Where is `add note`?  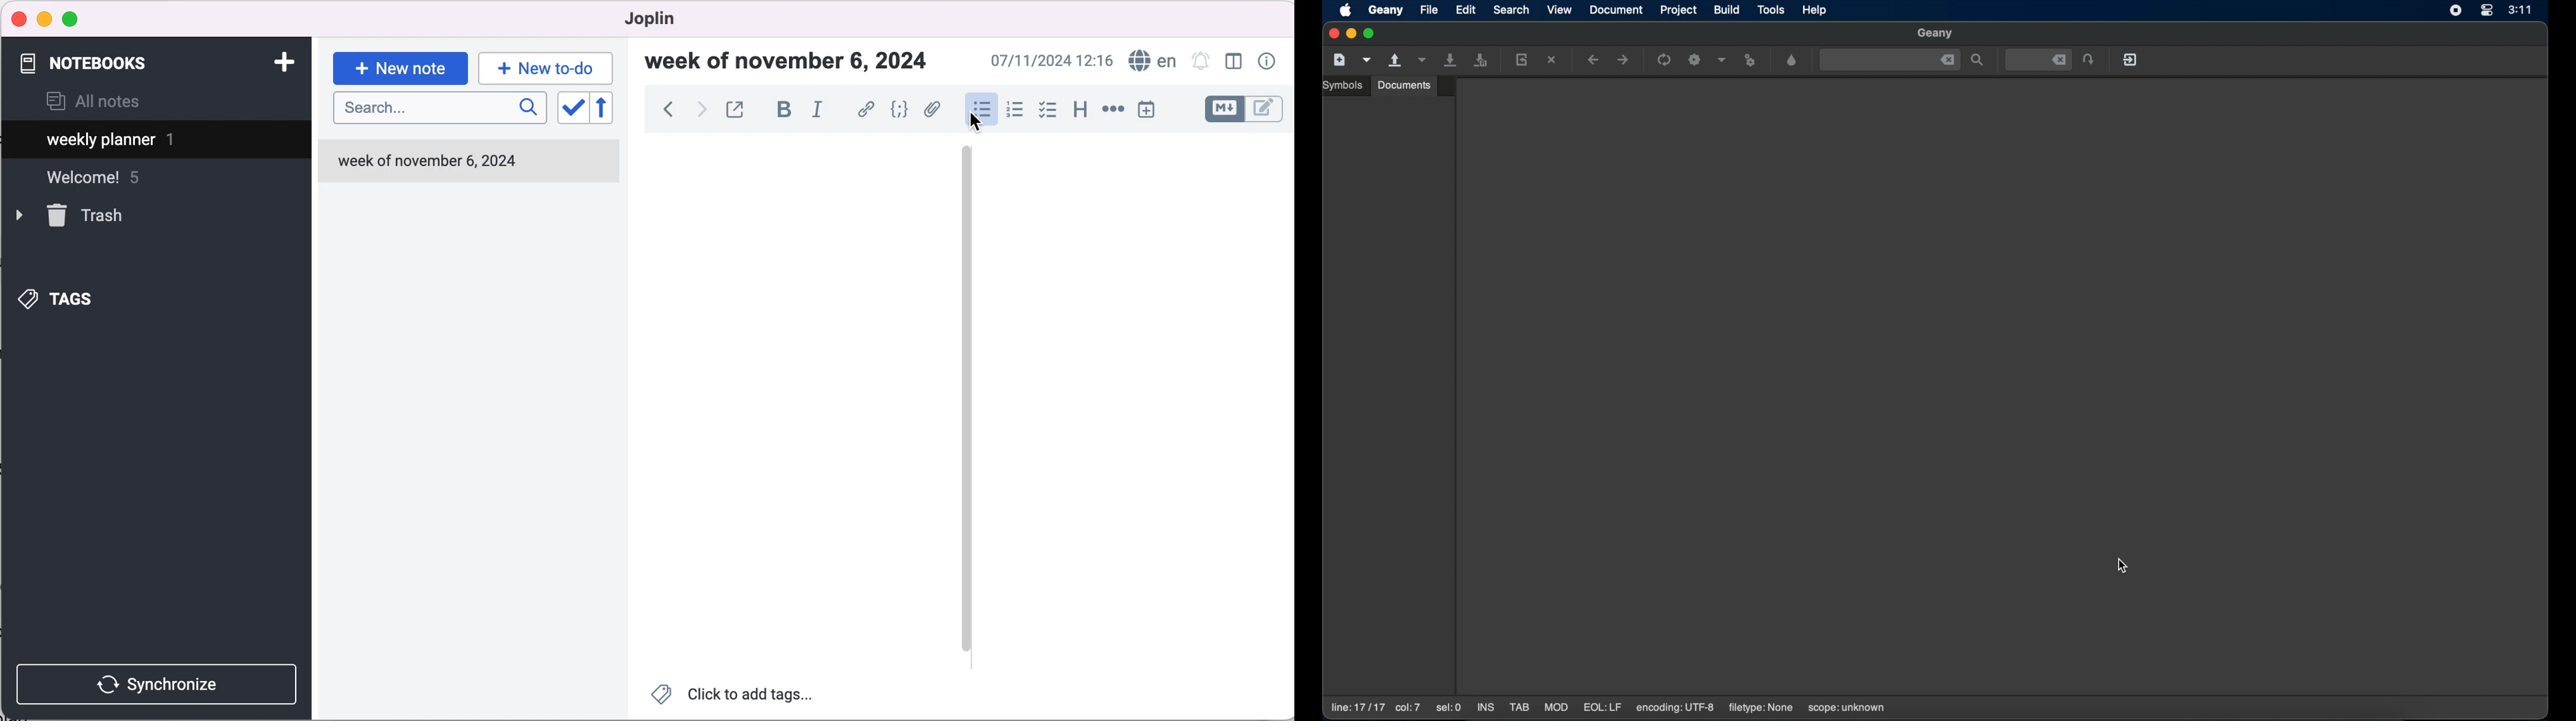
add note is located at coordinates (283, 61).